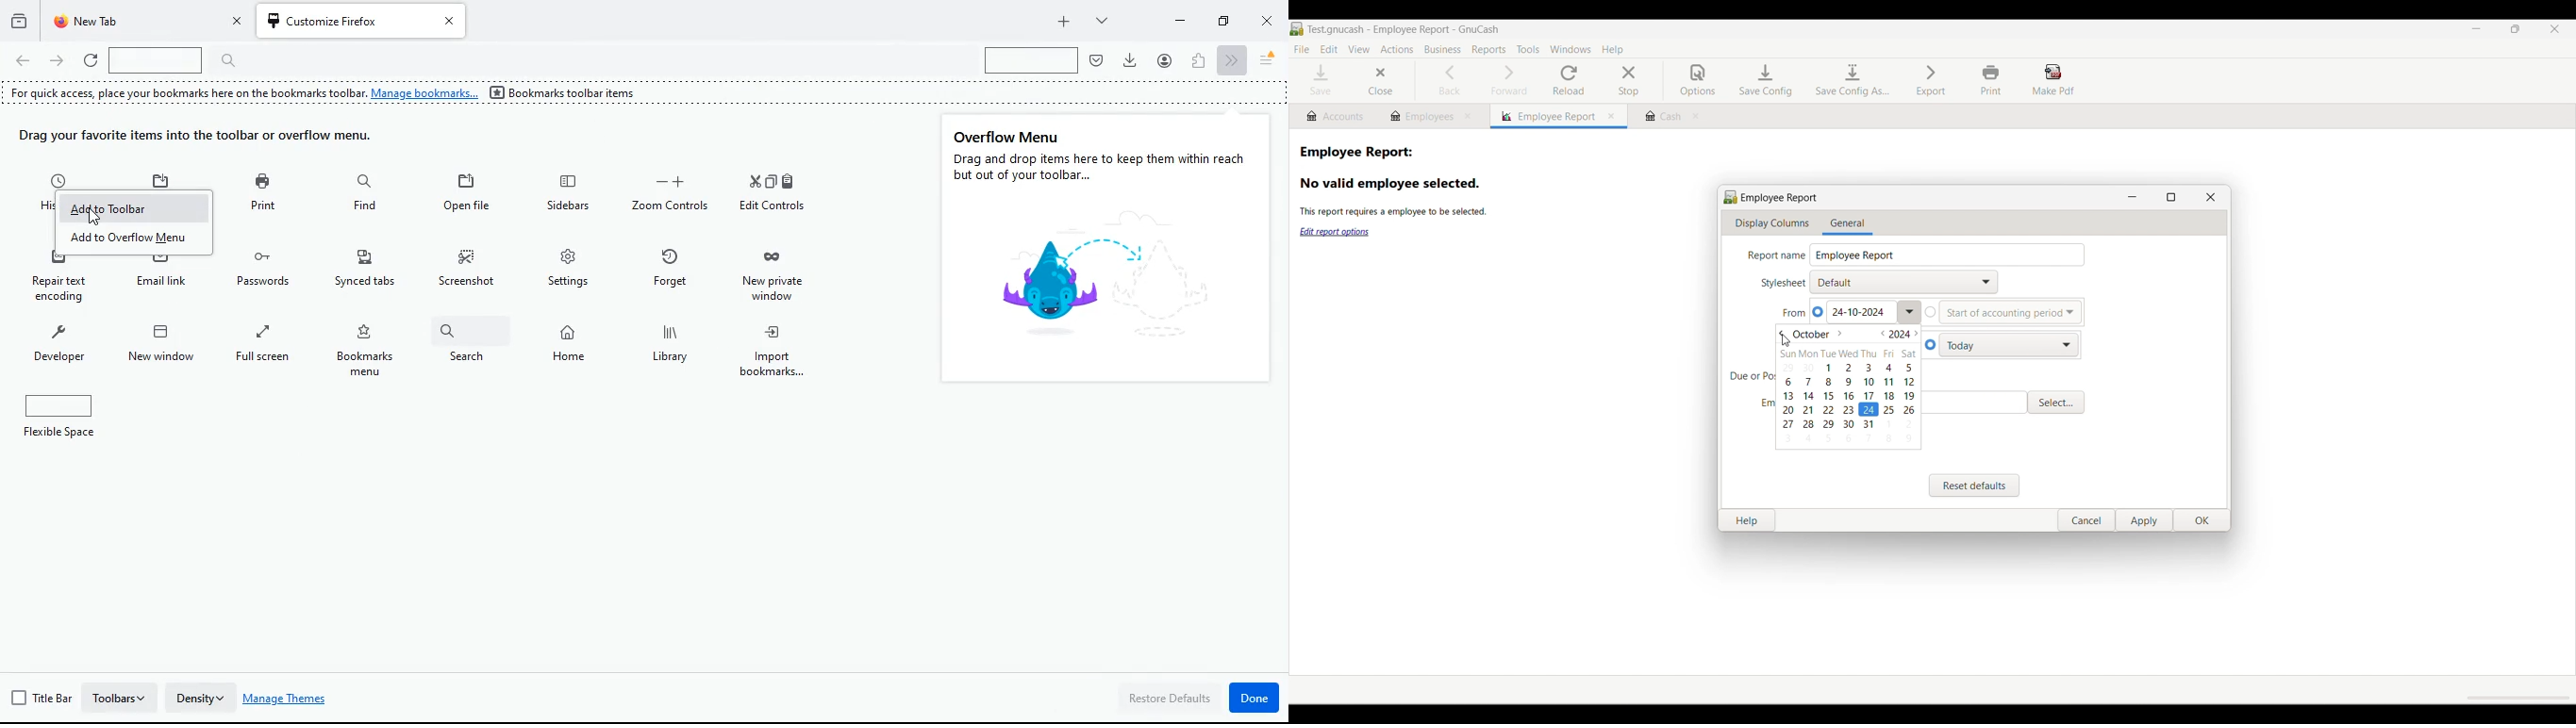  I want to click on forward, so click(58, 63).